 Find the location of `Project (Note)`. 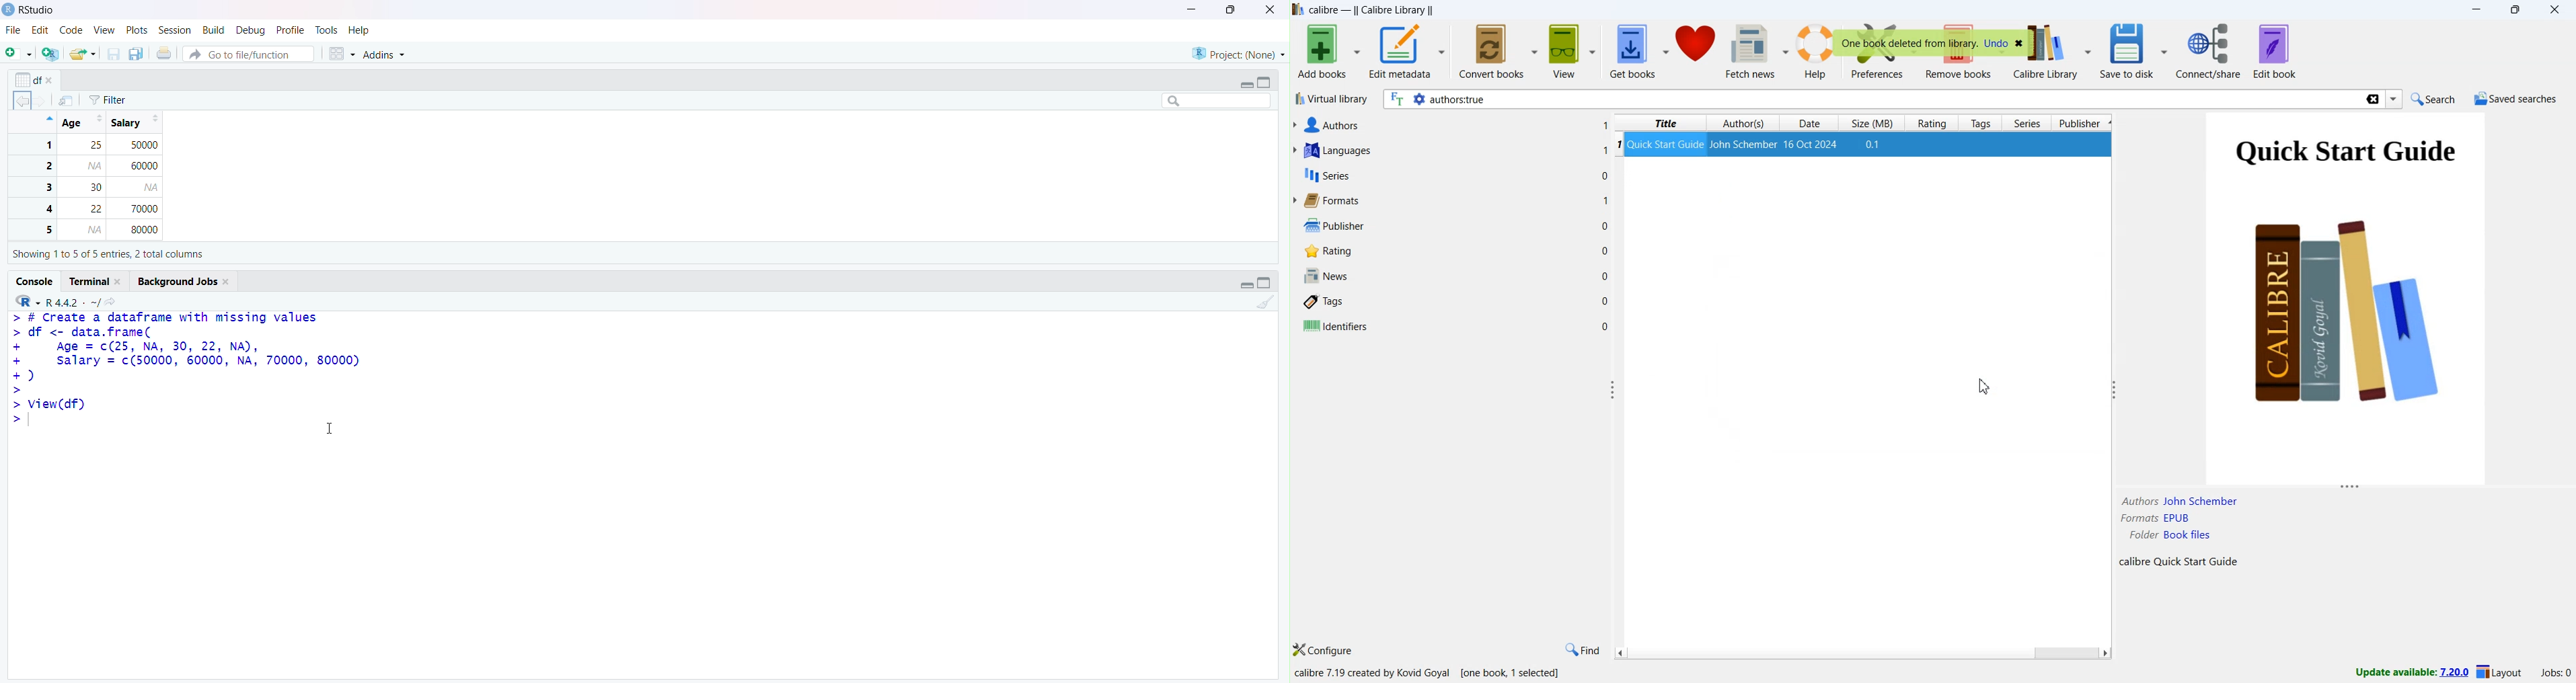

Project (Note) is located at coordinates (1238, 54).